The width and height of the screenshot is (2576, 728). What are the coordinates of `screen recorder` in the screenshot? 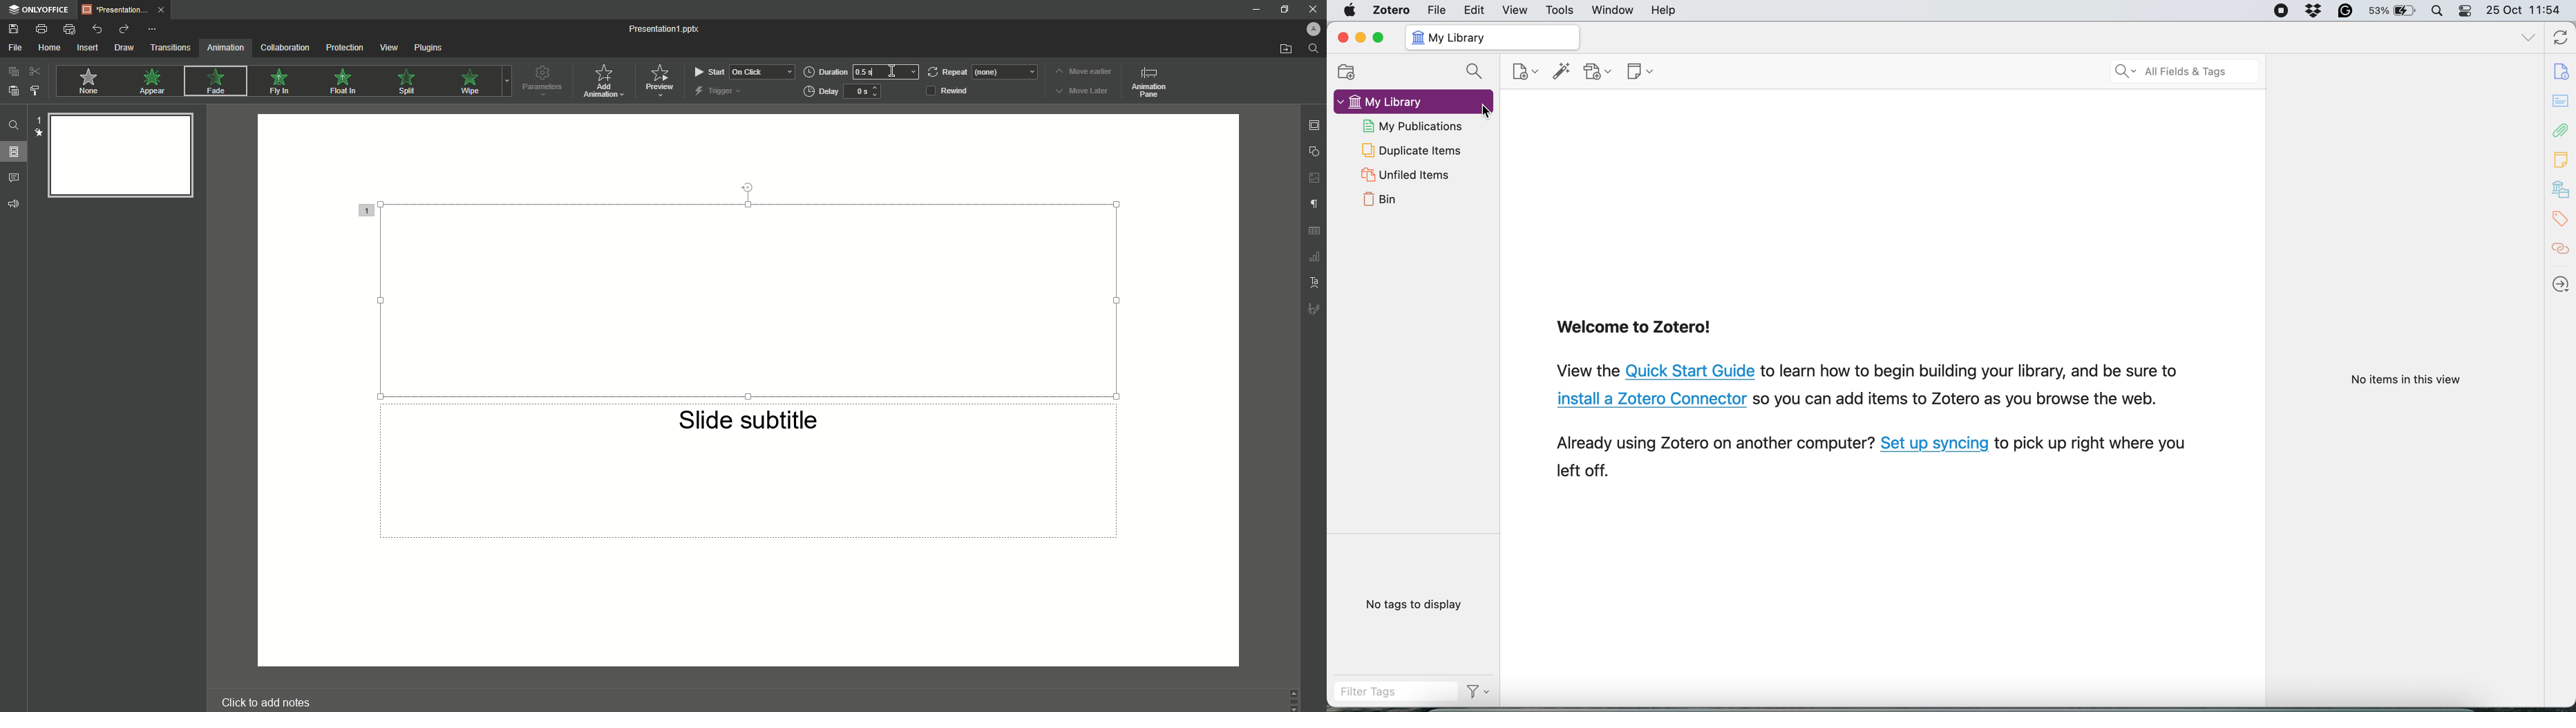 It's located at (2280, 11).